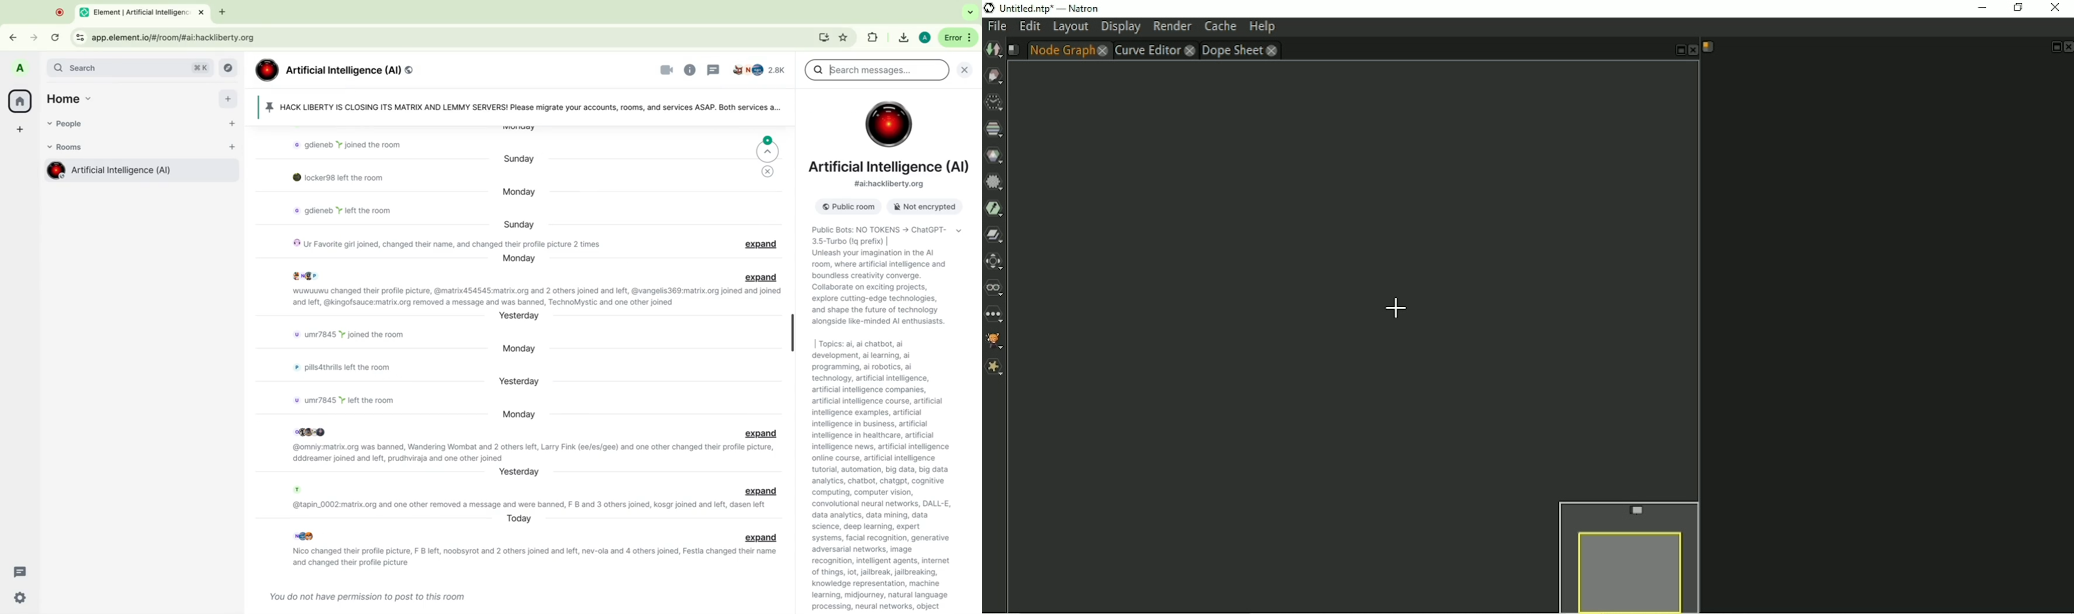 The image size is (2100, 616). Describe the element at coordinates (20, 598) in the screenshot. I see `quick settings` at that location.